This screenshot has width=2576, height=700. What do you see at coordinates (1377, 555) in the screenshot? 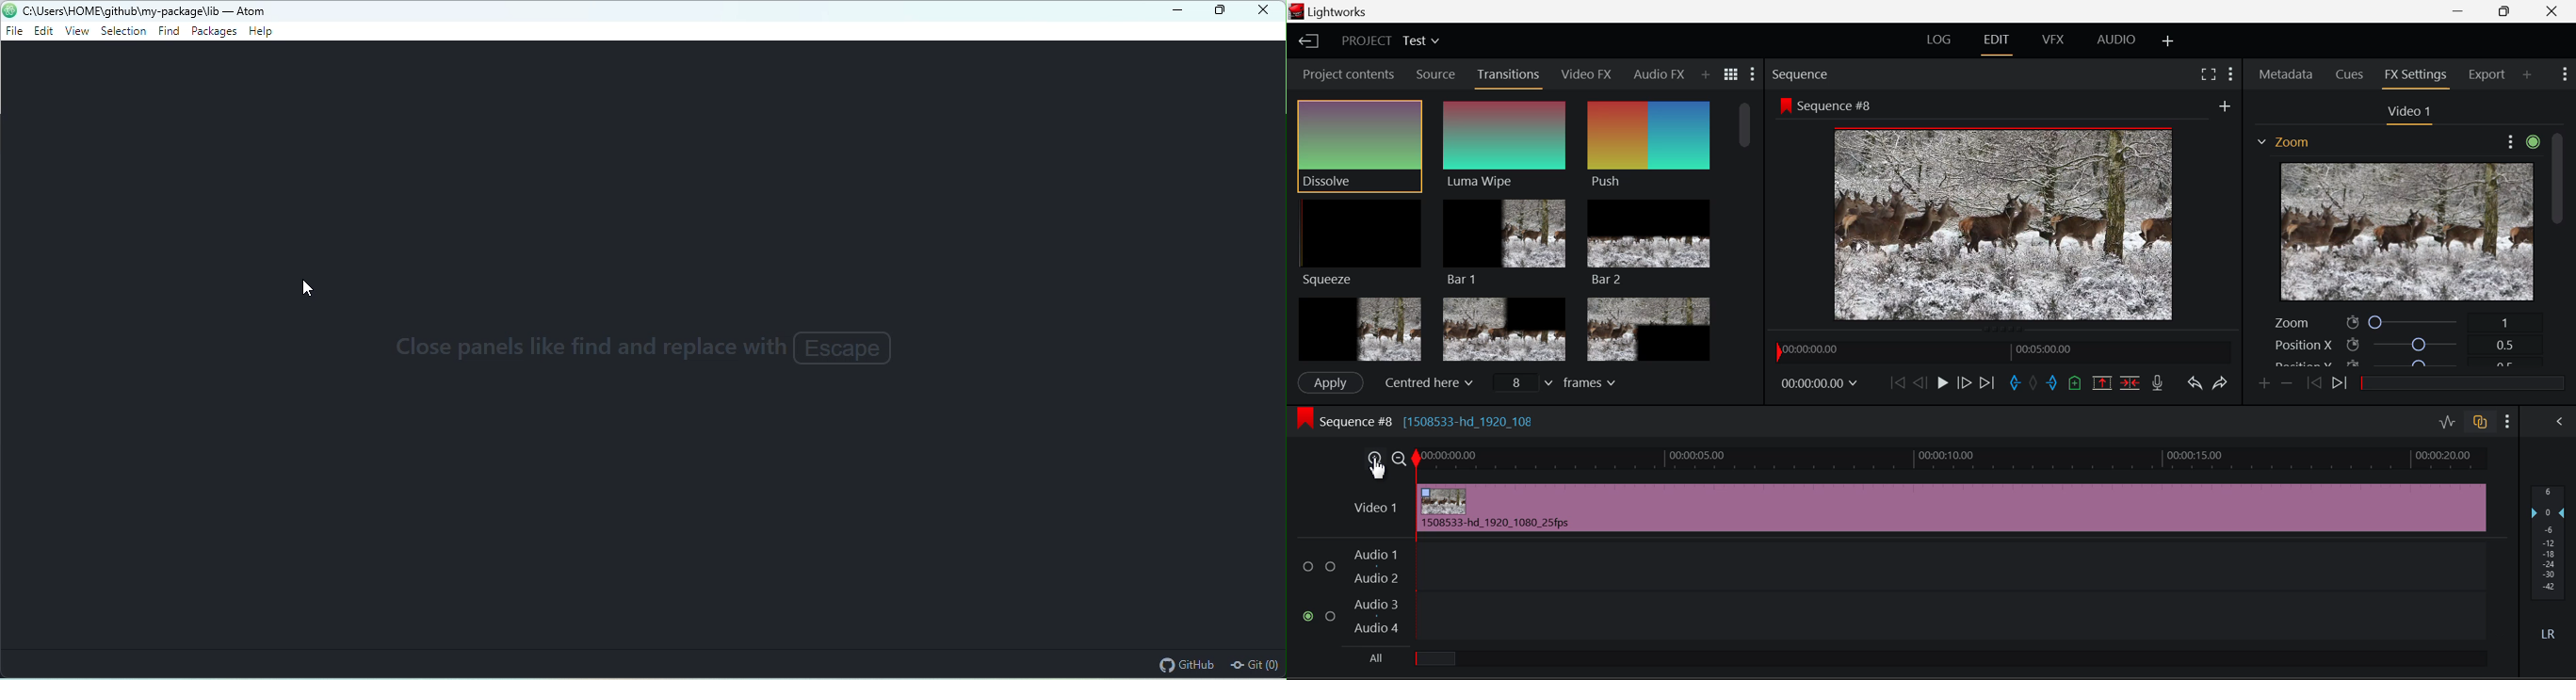
I see `Audio 1` at bounding box center [1377, 555].